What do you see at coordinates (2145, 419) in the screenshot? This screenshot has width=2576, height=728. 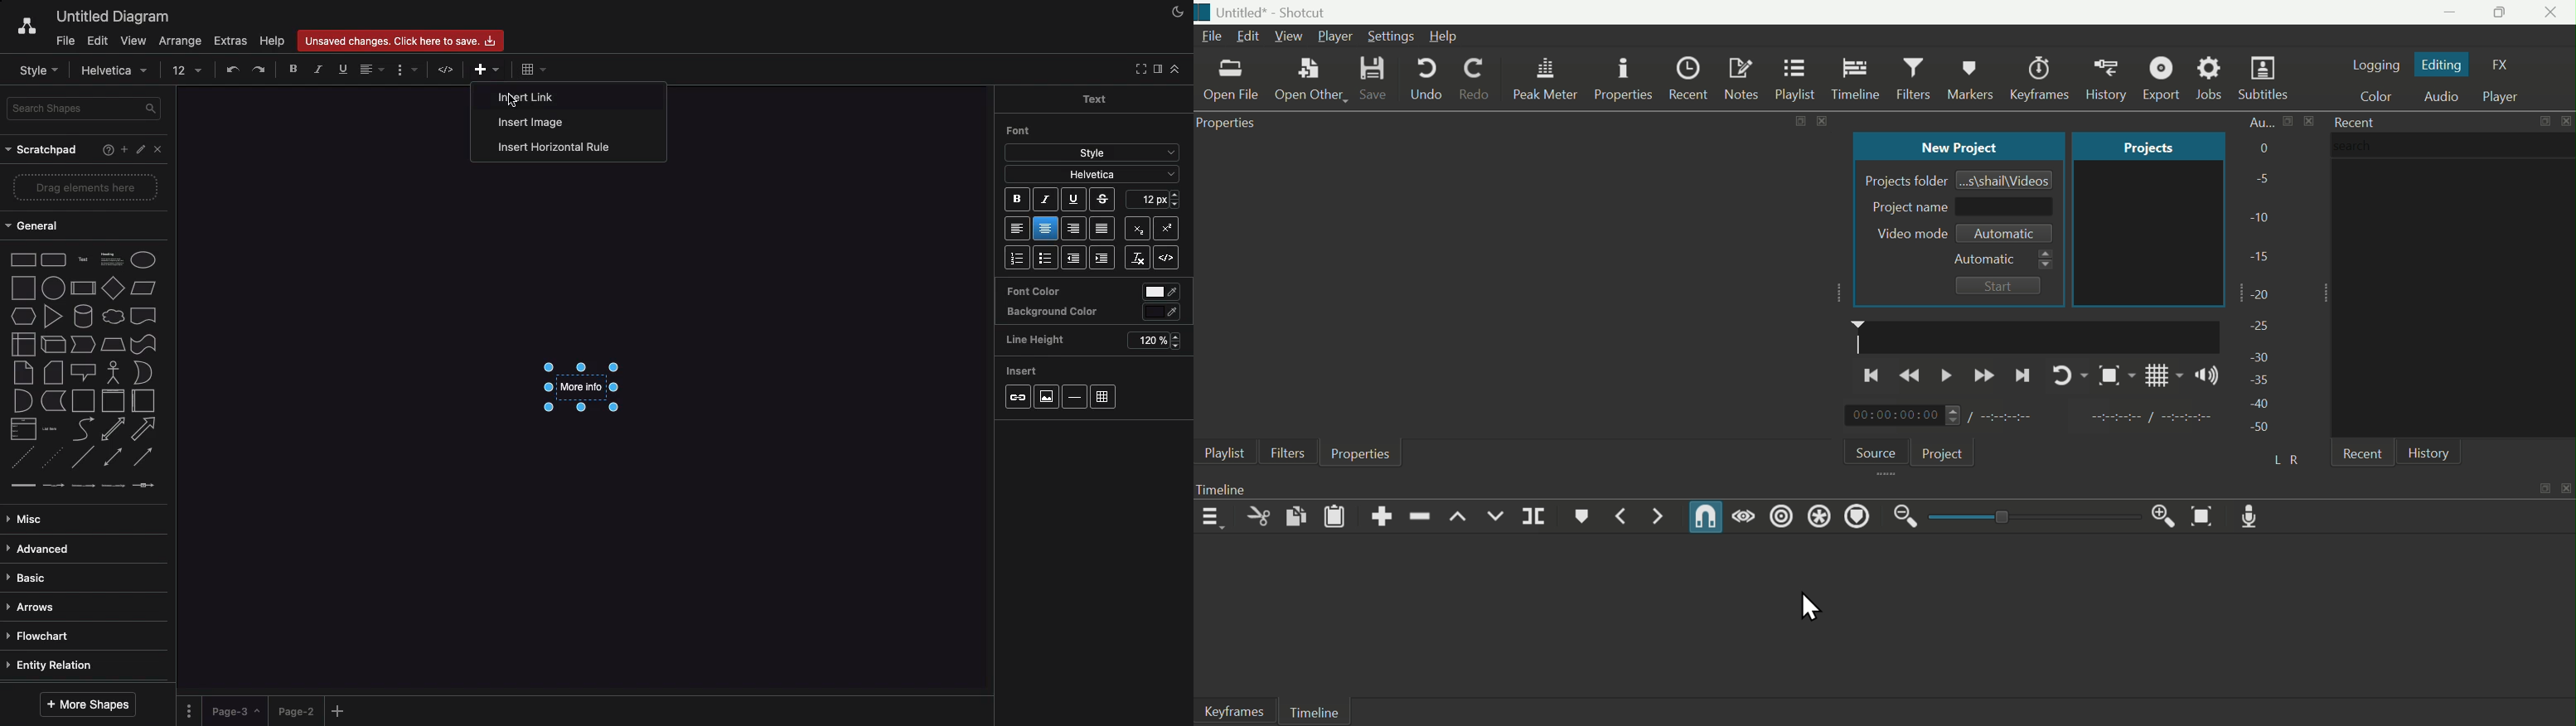 I see `in point` at bounding box center [2145, 419].